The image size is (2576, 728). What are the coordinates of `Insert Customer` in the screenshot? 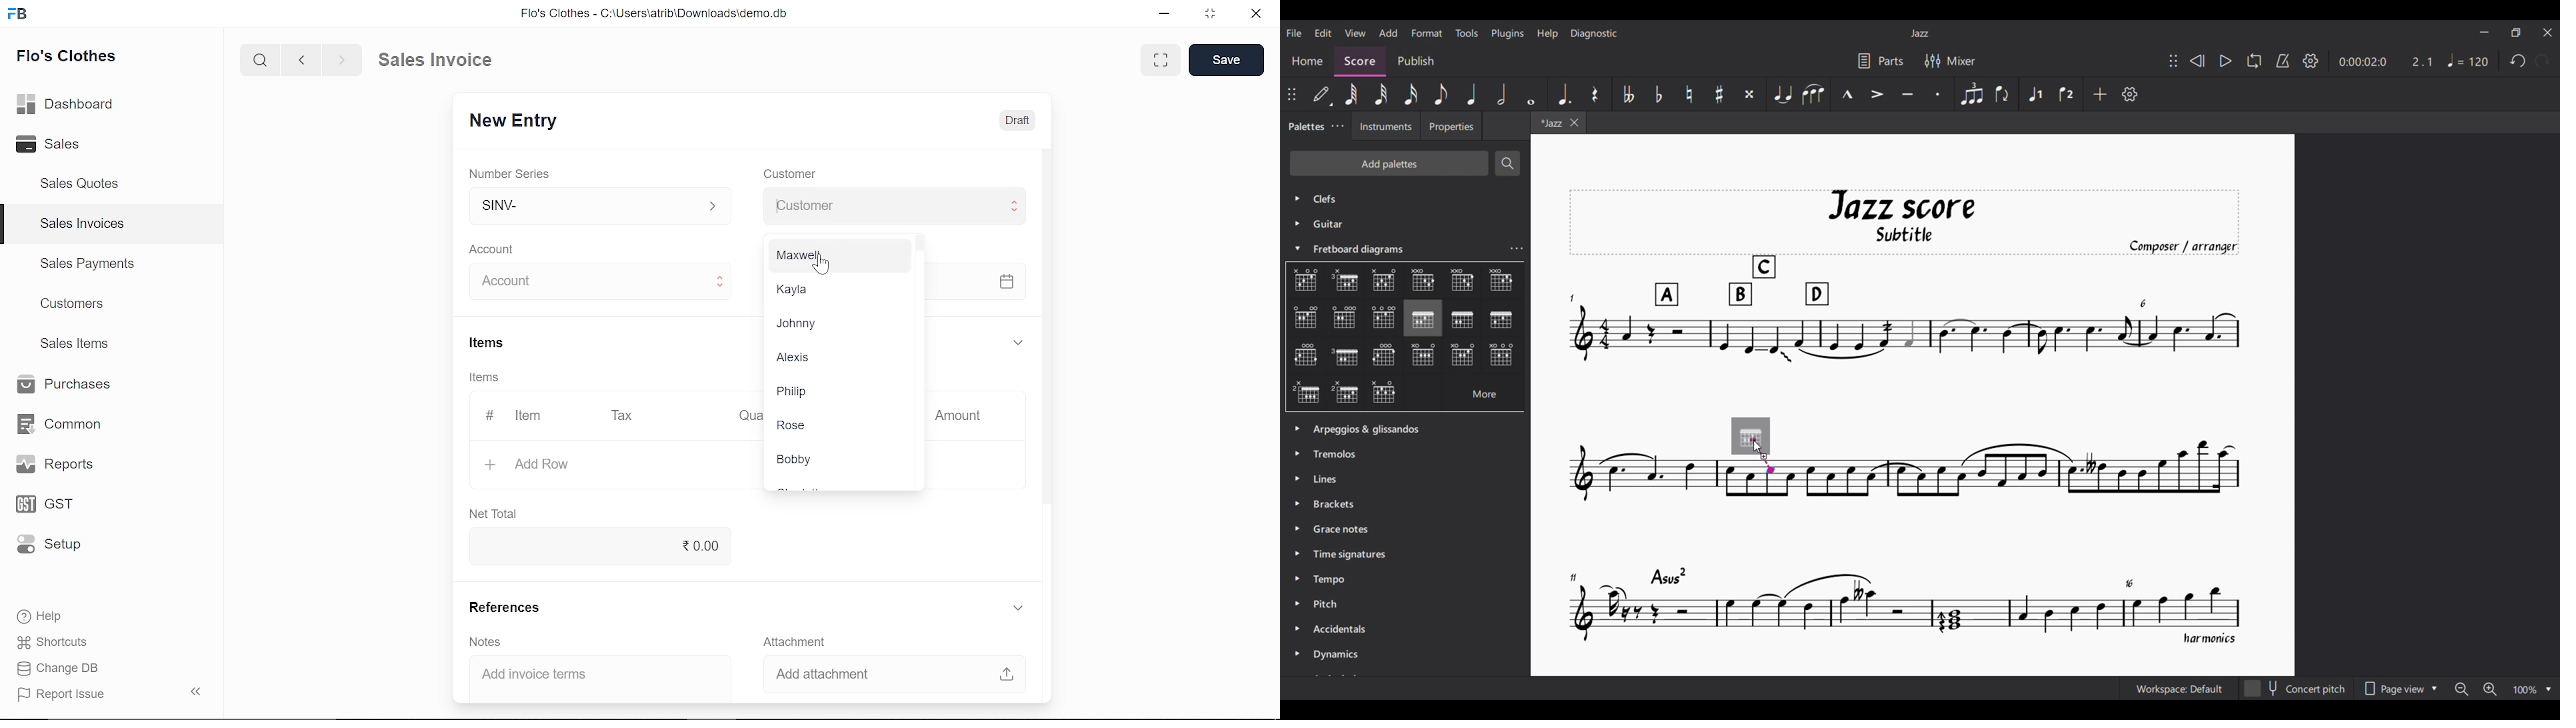 It's located at (890, 206).